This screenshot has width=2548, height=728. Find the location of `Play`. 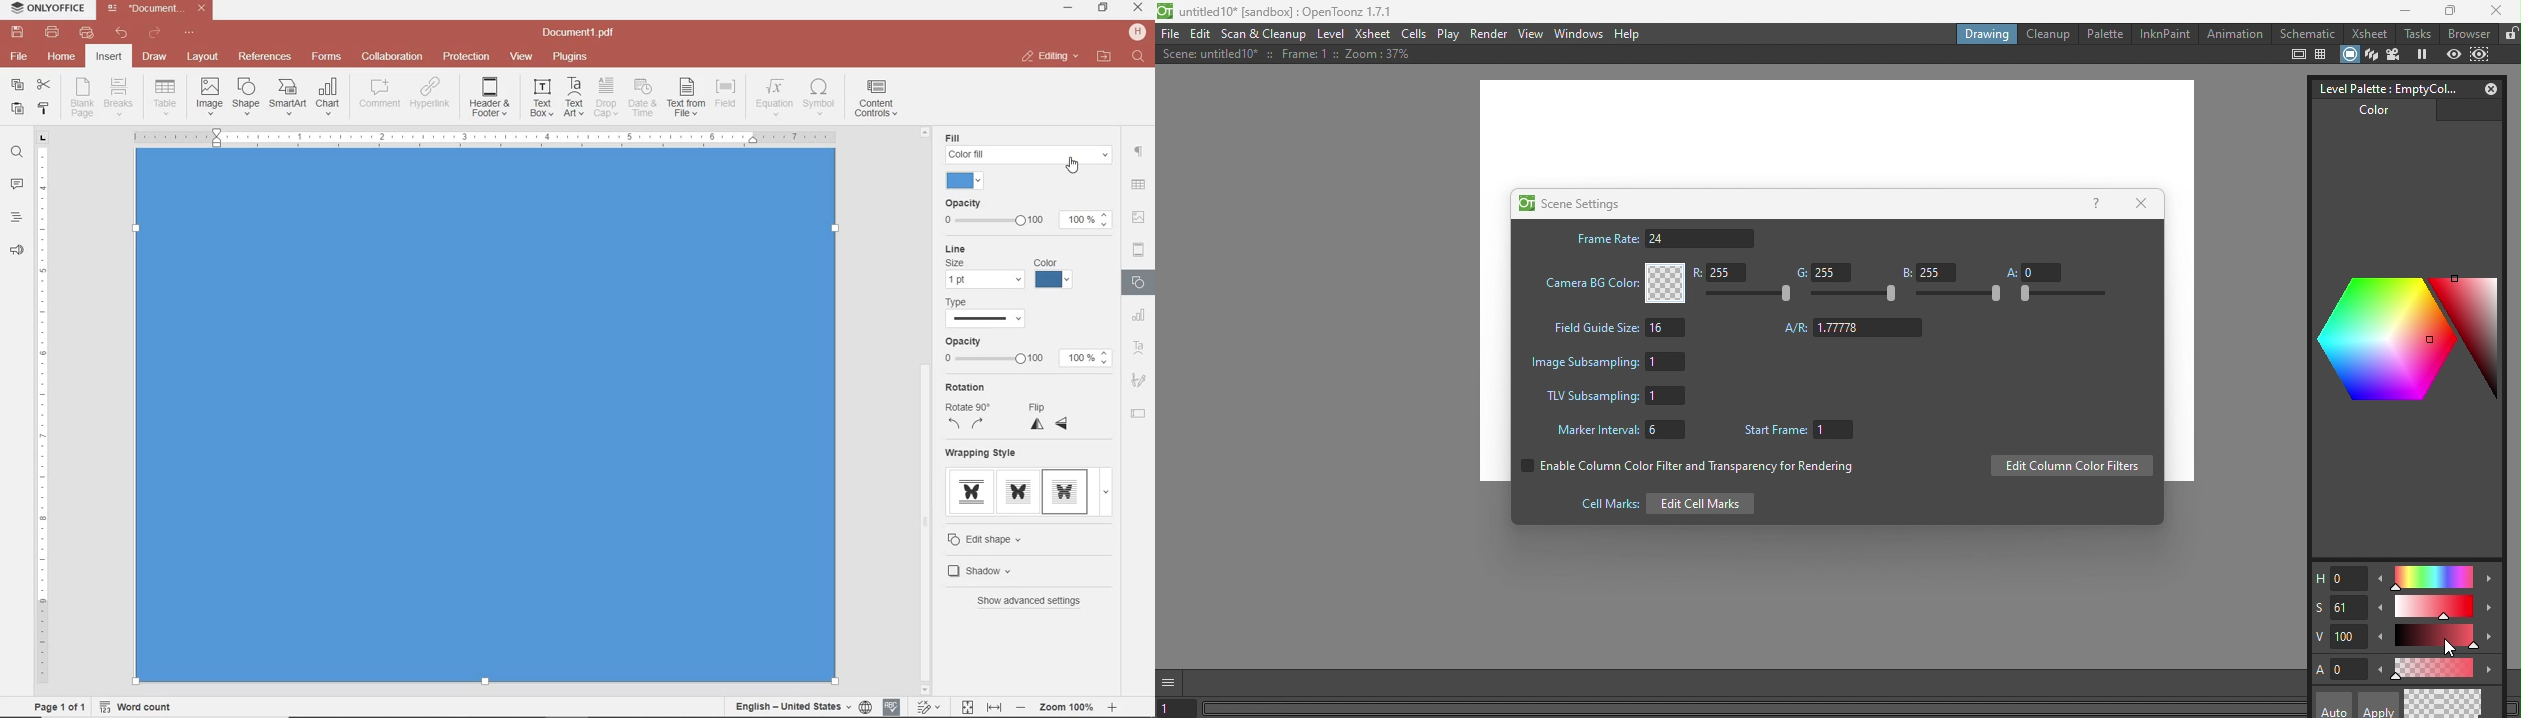

Play is located at coordinates (1449, 34).